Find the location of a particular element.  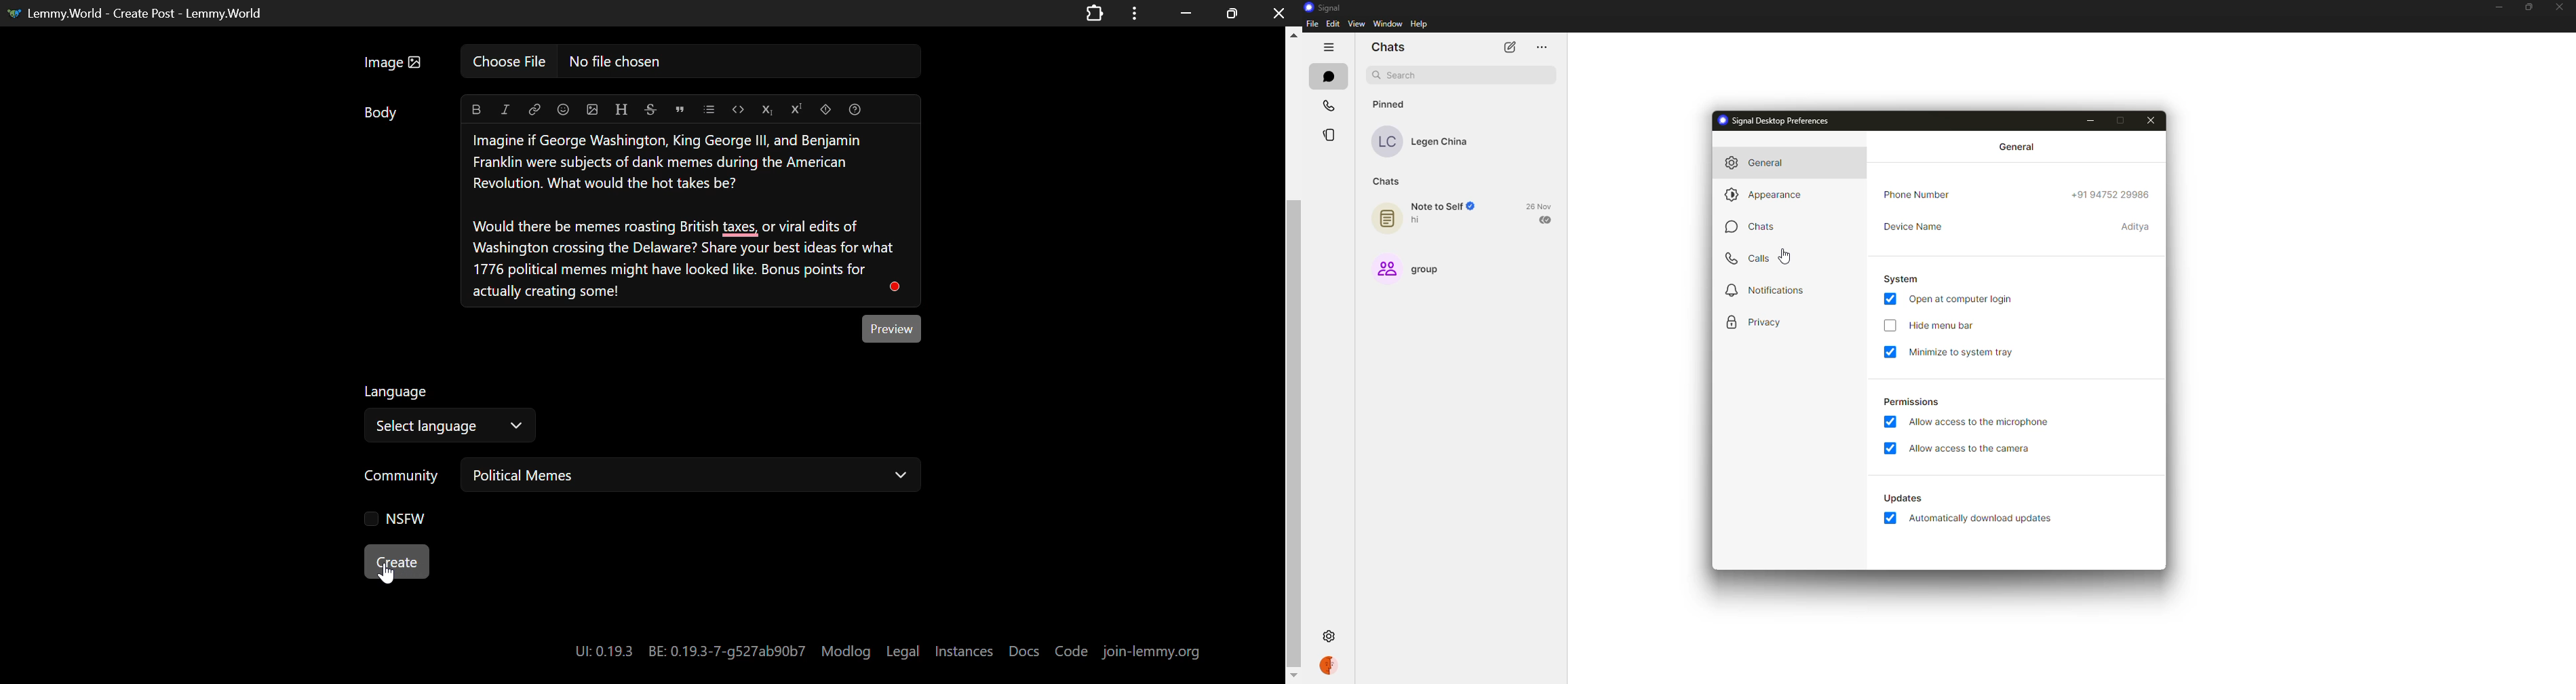

Quote is located at coordinates (680, 109).